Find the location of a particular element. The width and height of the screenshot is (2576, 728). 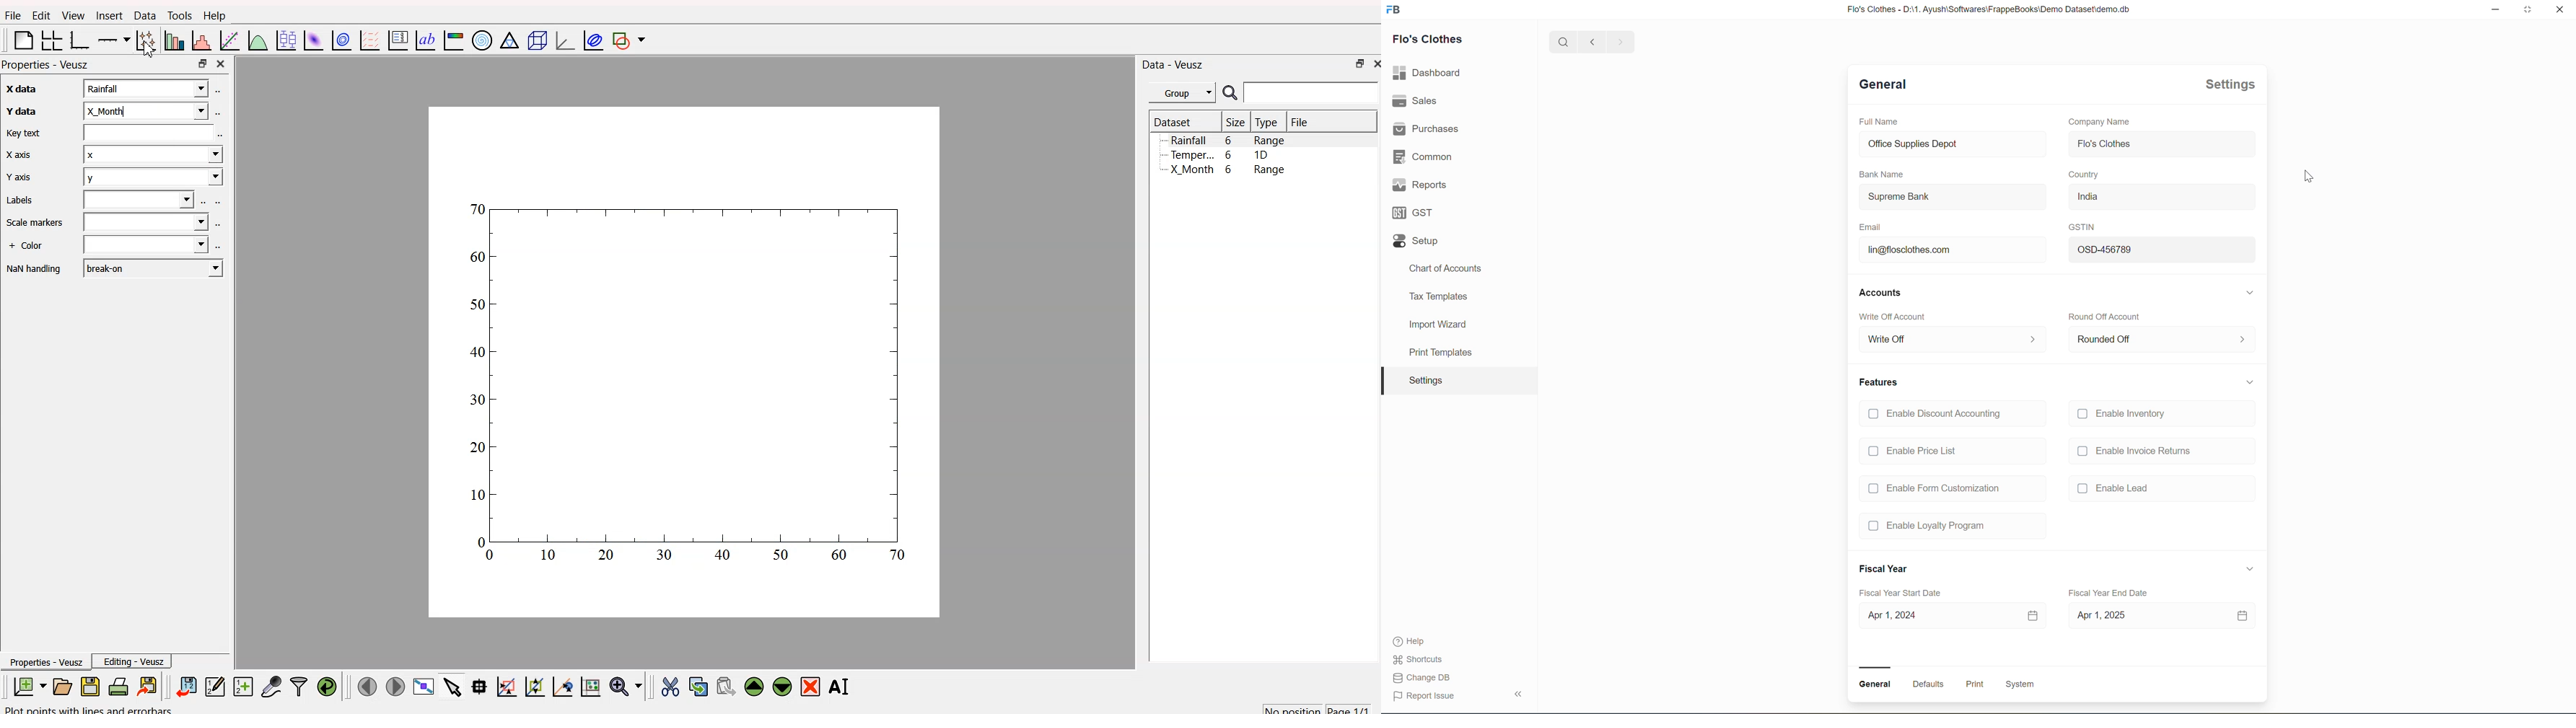

Flle is located at coordinates (13, 17).